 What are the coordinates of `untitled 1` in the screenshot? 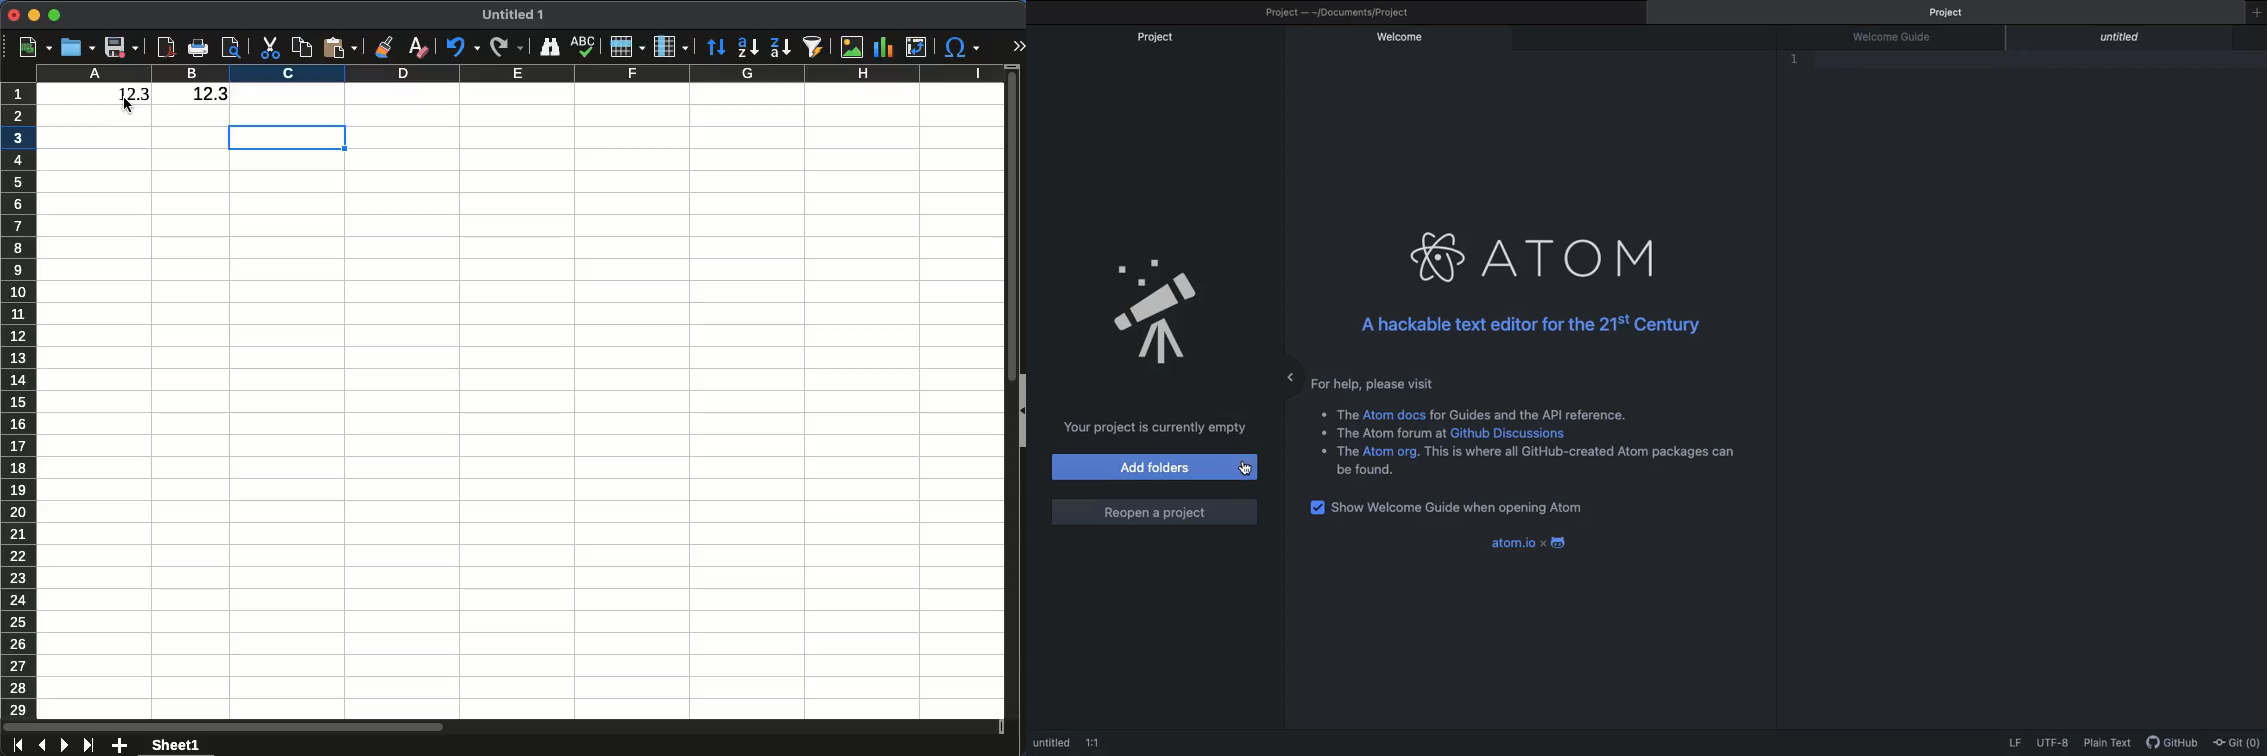 It's located at (512, 15).